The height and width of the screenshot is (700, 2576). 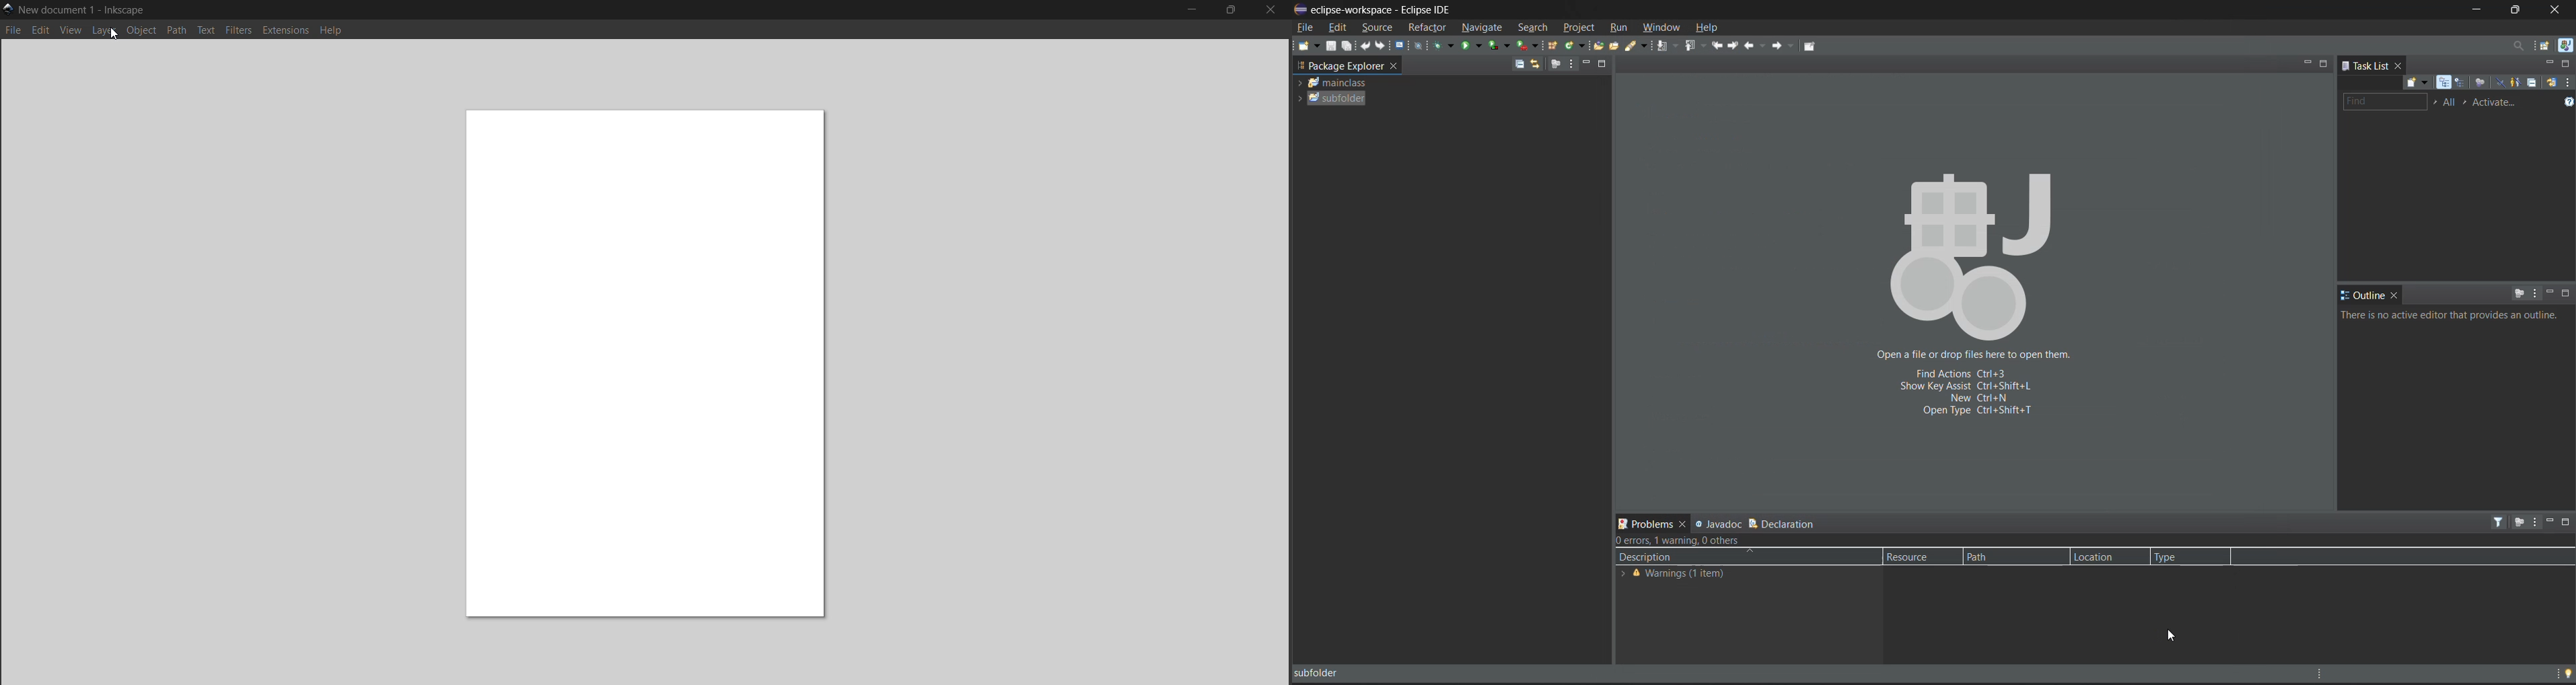 I want to click on maximize, so click(x=1231, y=11).